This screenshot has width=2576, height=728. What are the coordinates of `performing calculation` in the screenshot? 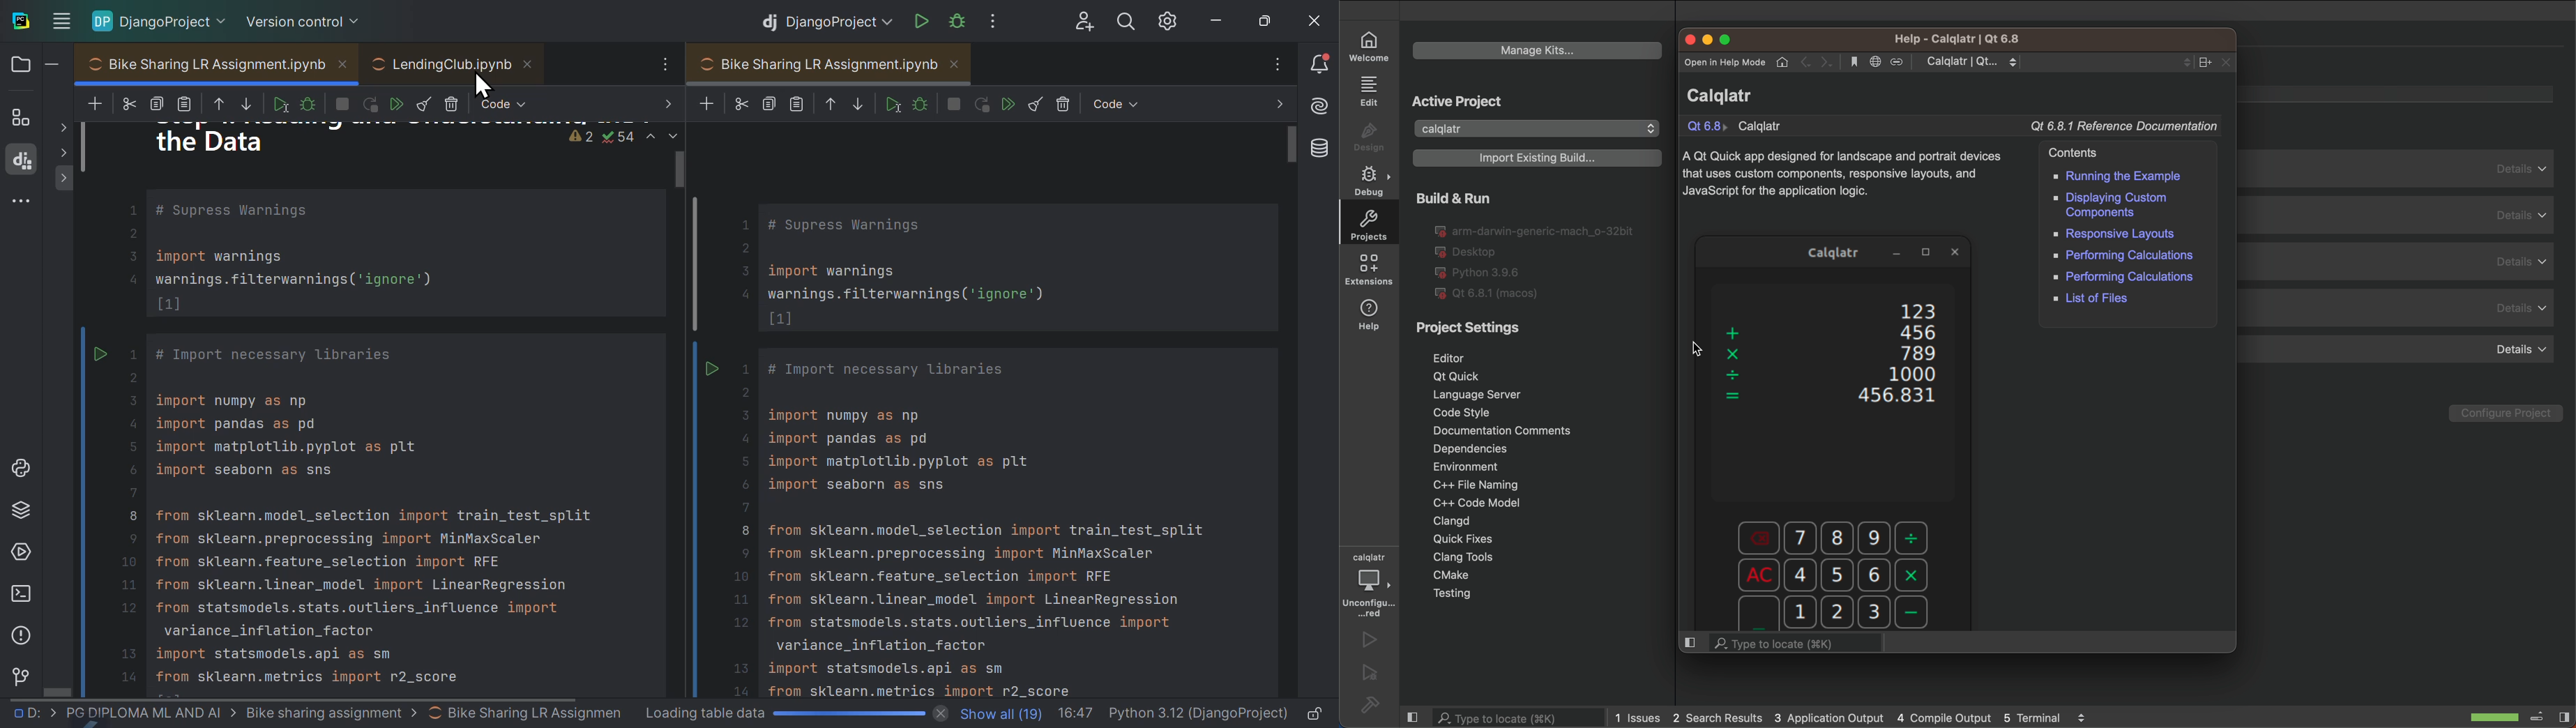 It's located at (2130, 278).